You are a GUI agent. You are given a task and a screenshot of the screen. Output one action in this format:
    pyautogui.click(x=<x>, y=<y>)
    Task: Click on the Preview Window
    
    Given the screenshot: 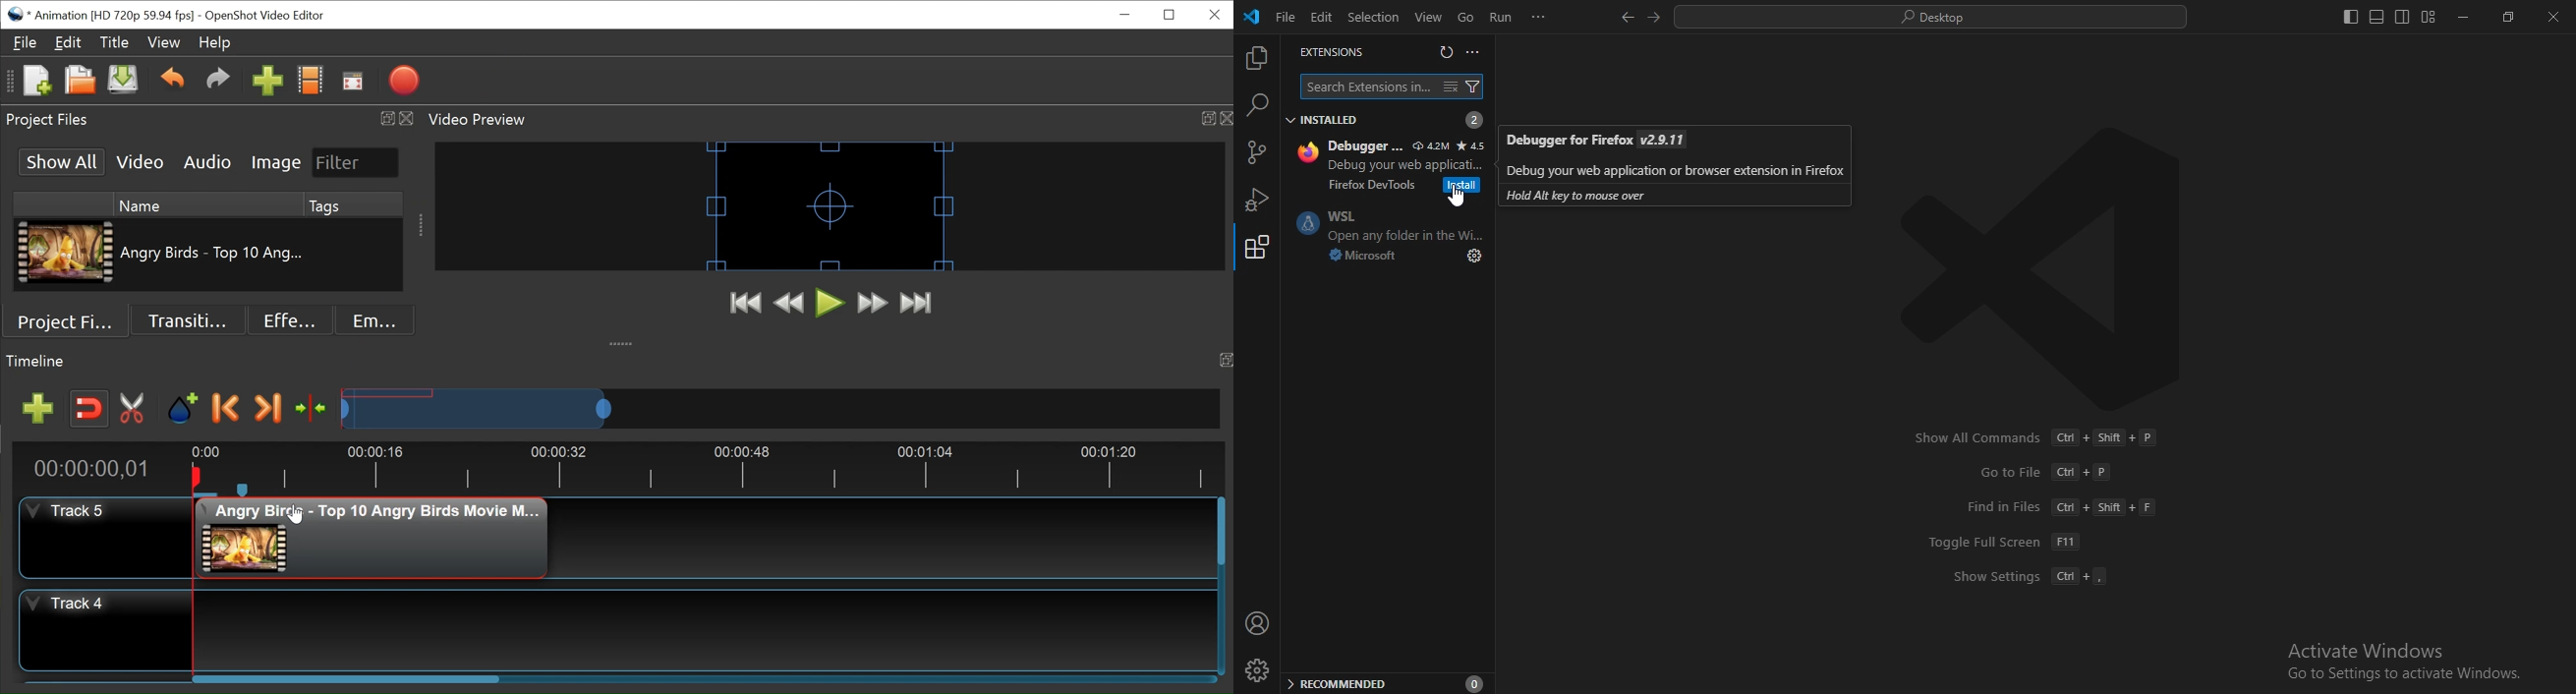 What is the action you would take?
    pyautogui.click(x=831, y=206)
    